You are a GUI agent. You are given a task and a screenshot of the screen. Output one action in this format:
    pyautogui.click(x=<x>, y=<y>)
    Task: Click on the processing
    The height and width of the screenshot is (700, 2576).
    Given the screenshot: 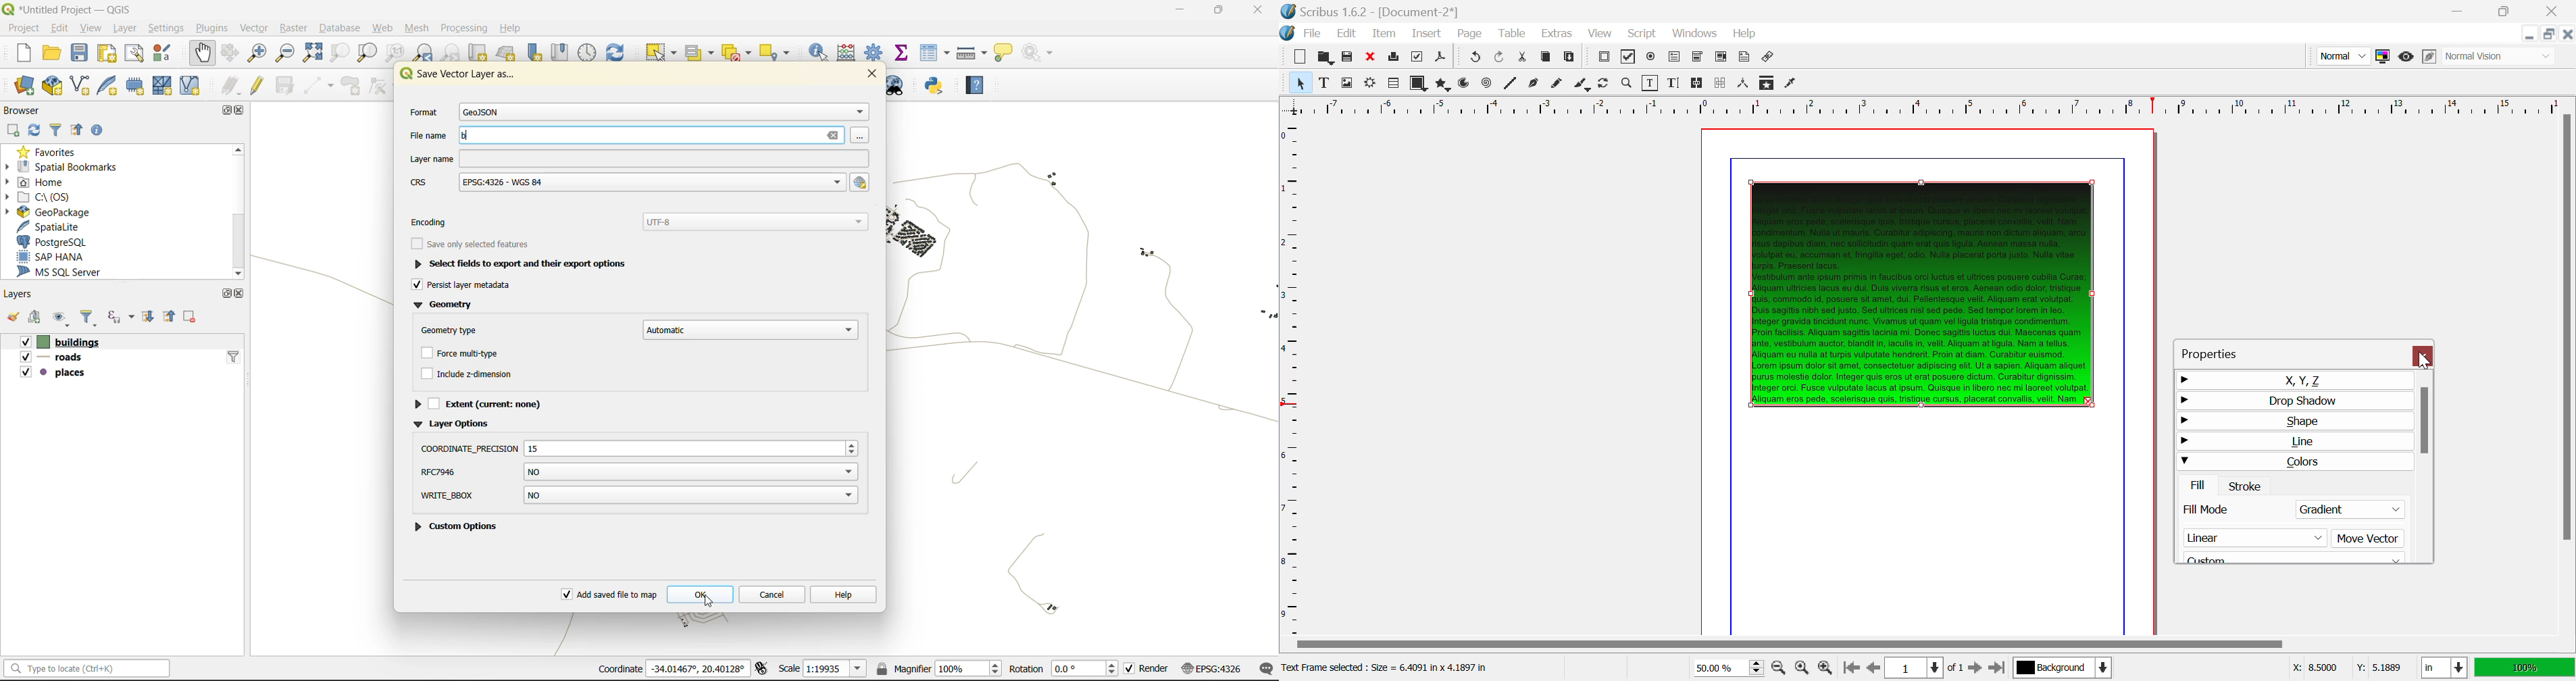 What is the action you would take?
    pyautogui.click(x=463, y=27)
    